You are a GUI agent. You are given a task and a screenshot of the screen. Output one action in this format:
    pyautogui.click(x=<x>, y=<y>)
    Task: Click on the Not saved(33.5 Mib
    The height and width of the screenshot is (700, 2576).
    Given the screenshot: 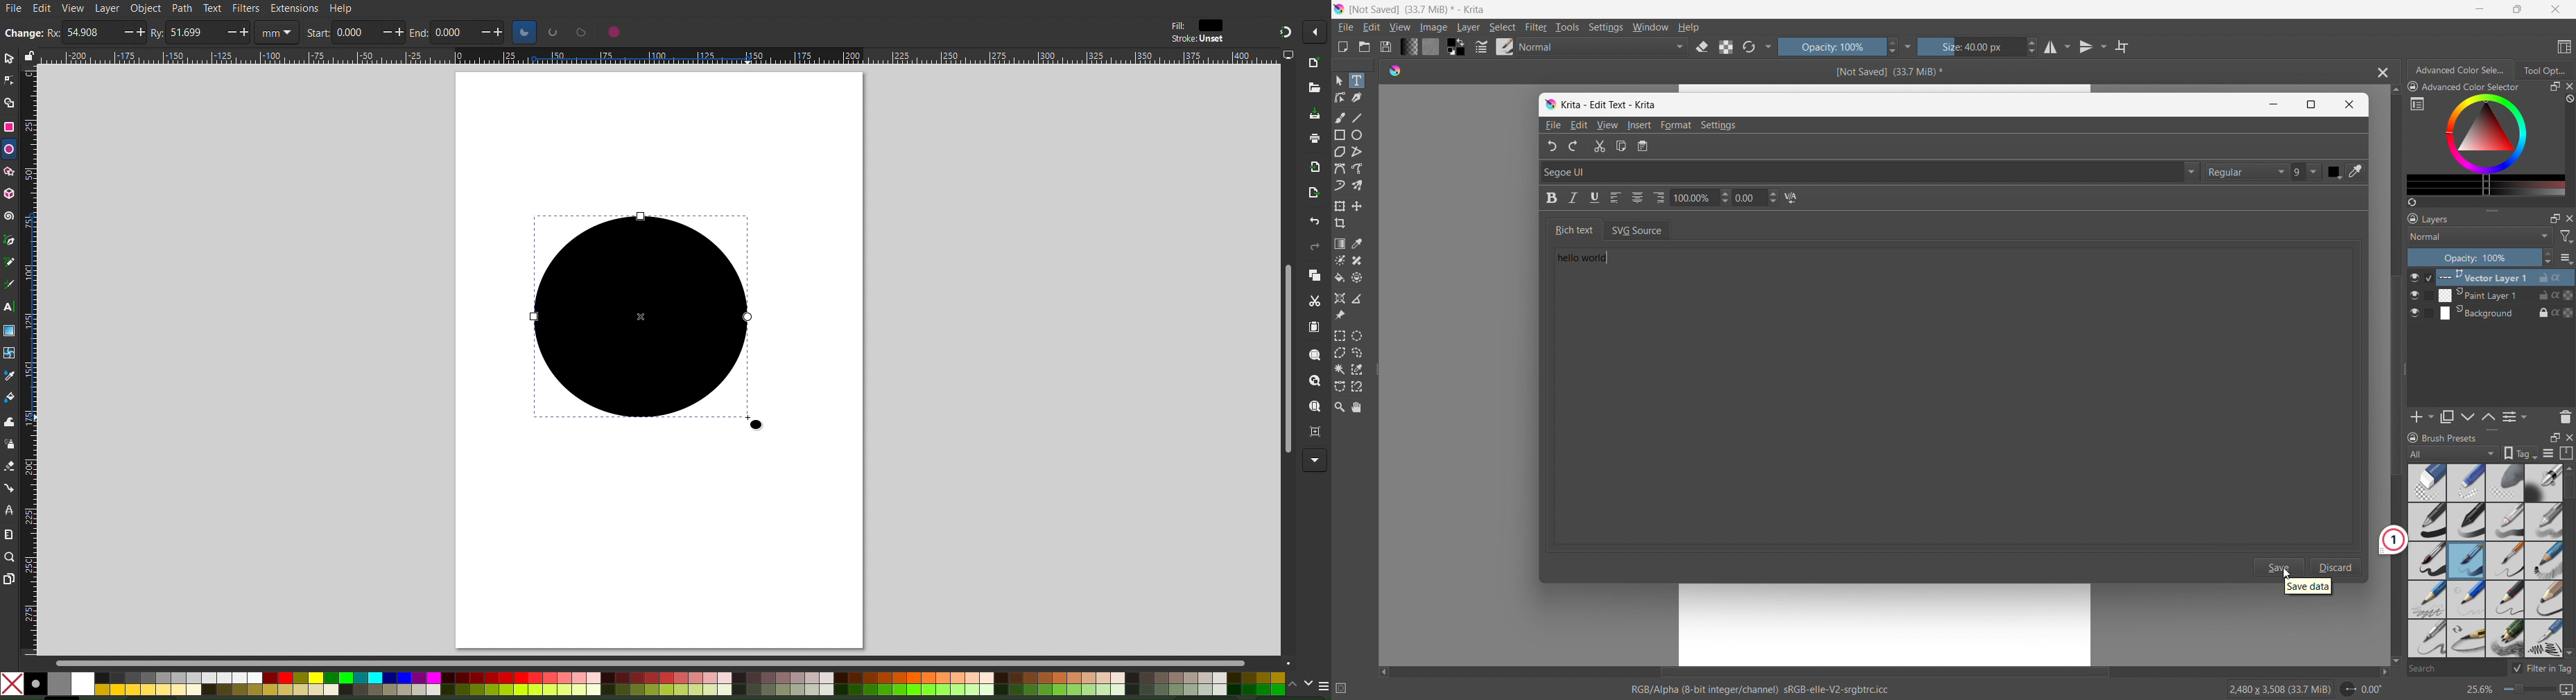 What is the action you would take?
    pyautogui.click(x=1885, y=71)
    